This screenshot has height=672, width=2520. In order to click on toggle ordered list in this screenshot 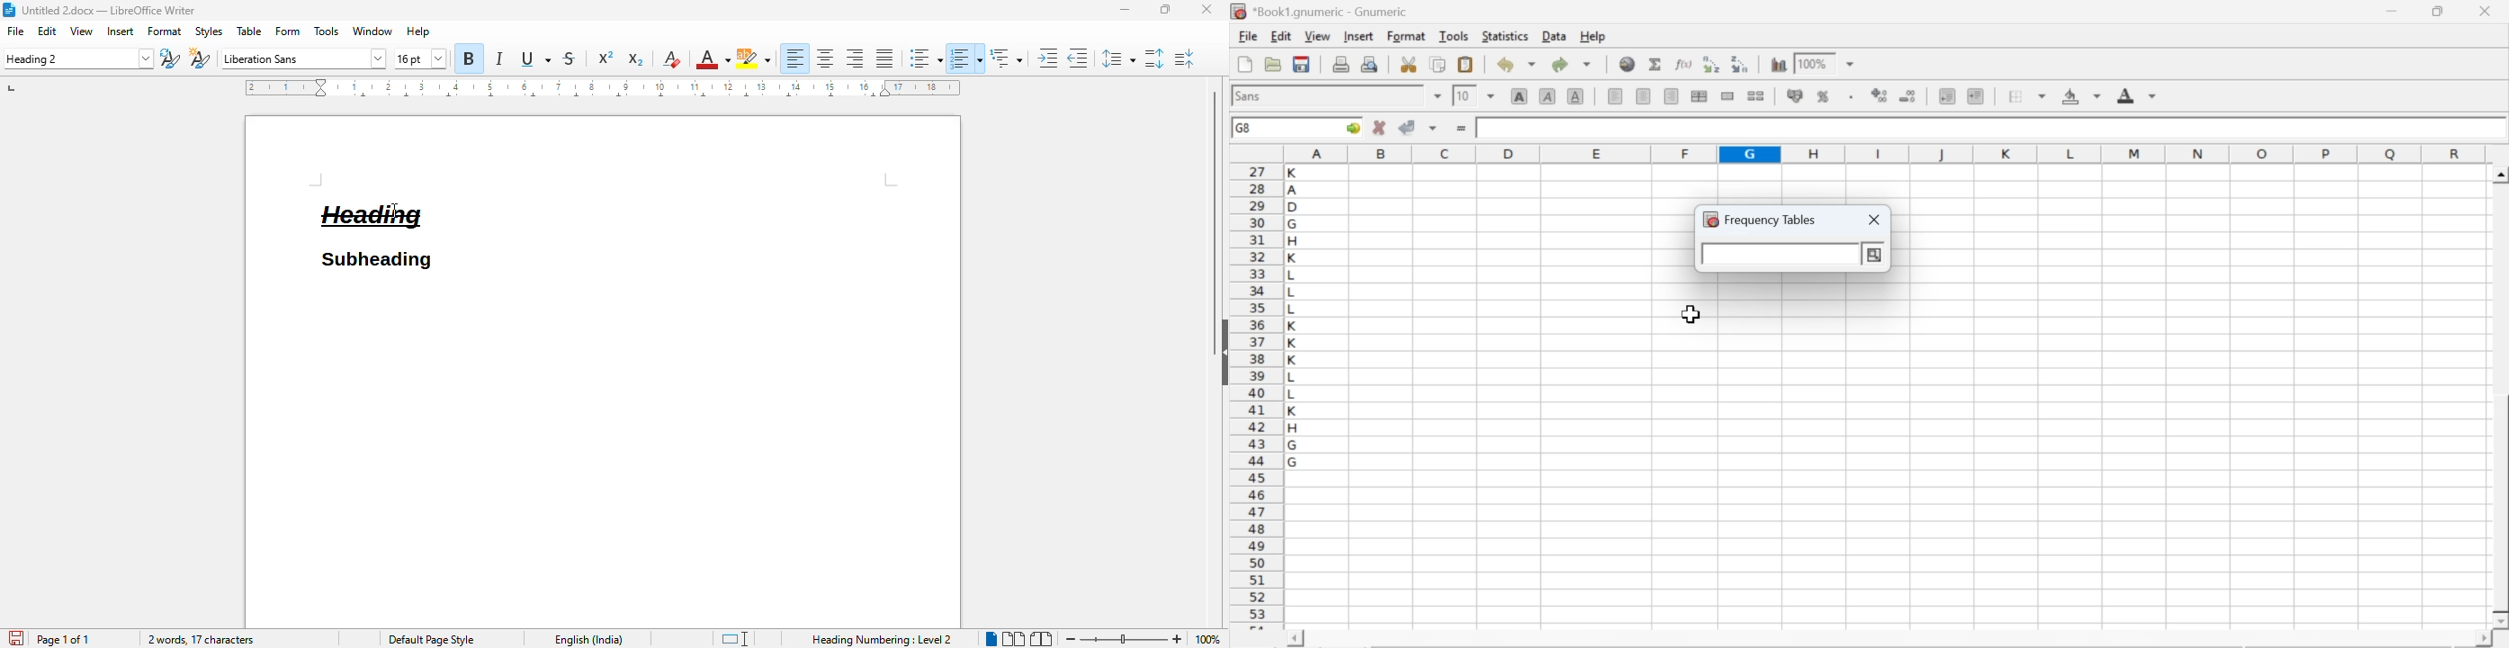, I will do `click(967, 58)`.